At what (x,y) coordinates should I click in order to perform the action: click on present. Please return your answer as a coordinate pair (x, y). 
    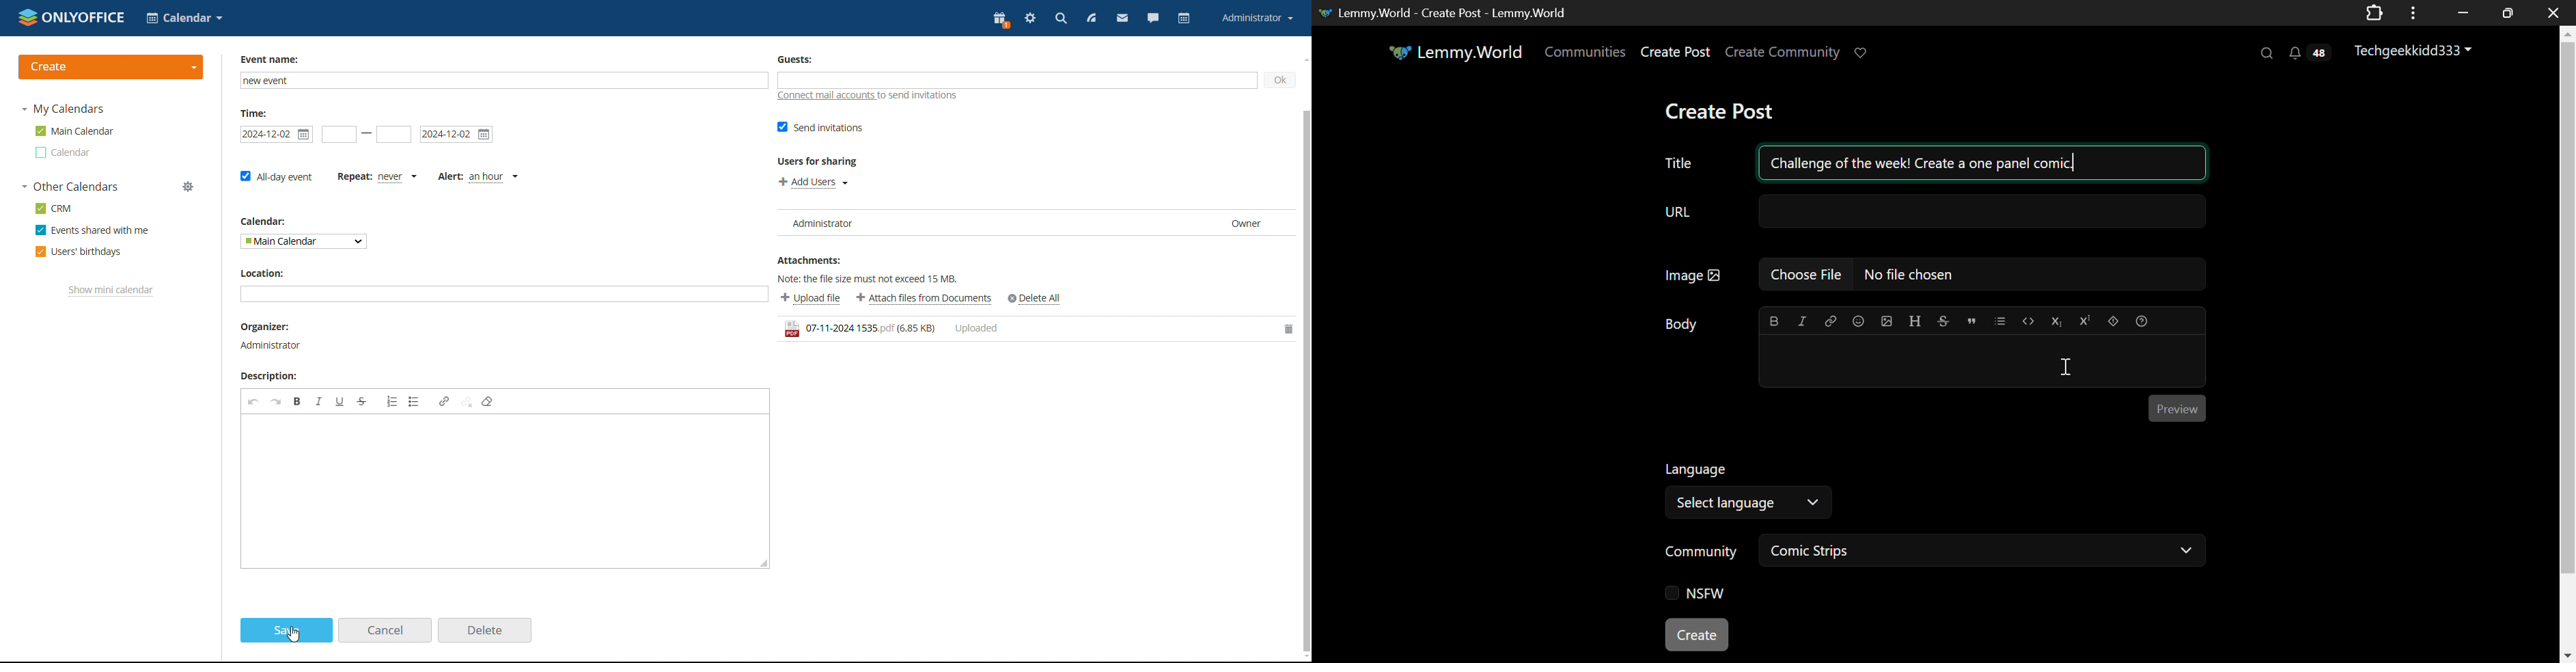
    Looking at the image, I should click on (1000, 20).